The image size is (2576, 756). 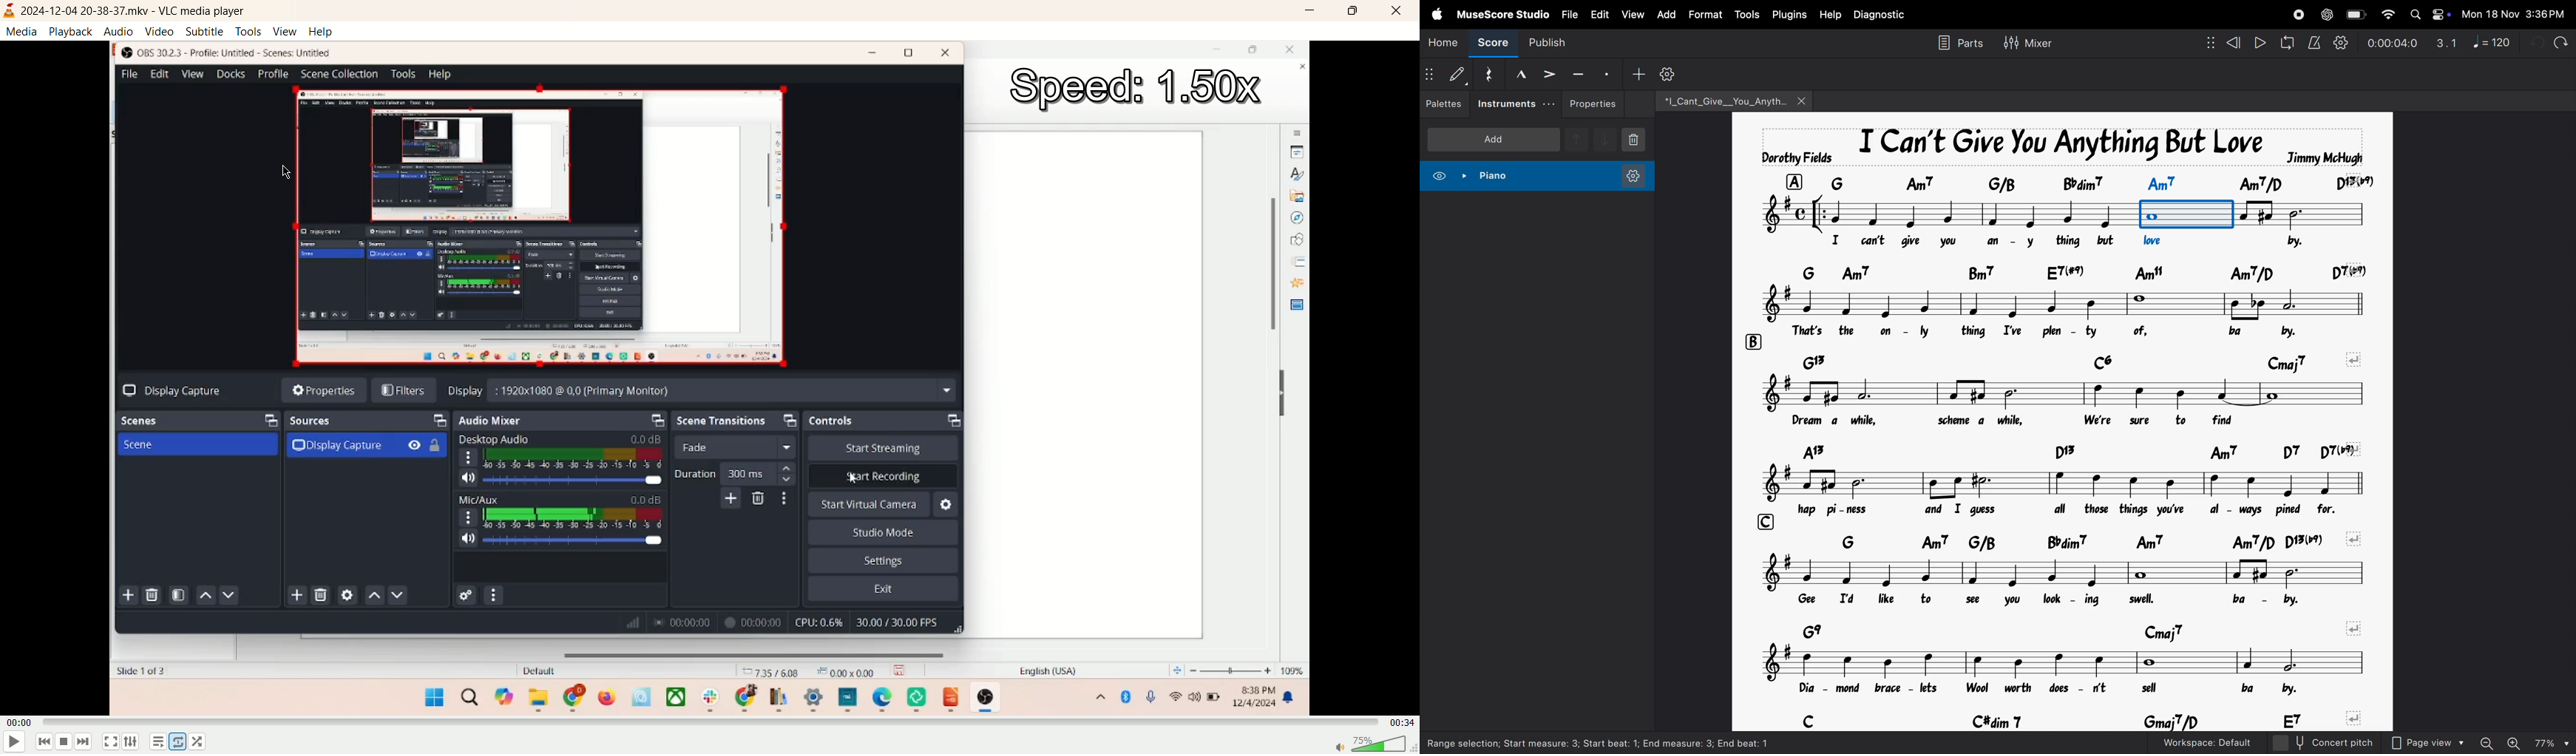 What do you see at coordinates (2308, 213) in the screenshot?
I see `notes` at bounding box center [2308, 213].